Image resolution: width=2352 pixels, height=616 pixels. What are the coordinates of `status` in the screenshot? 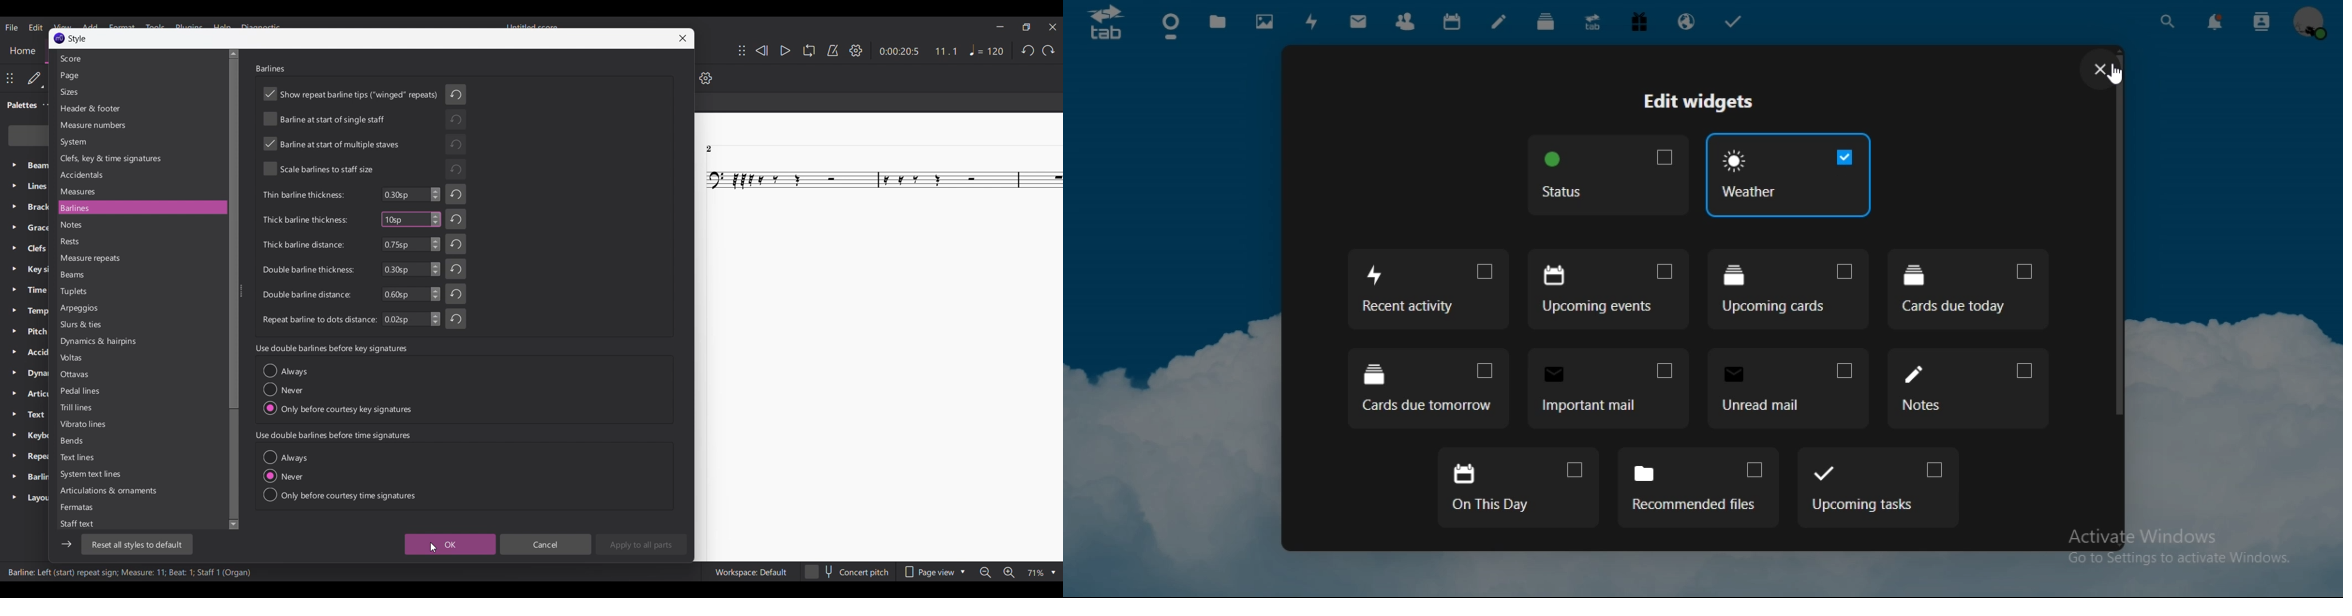 It's located at (1606, 175).